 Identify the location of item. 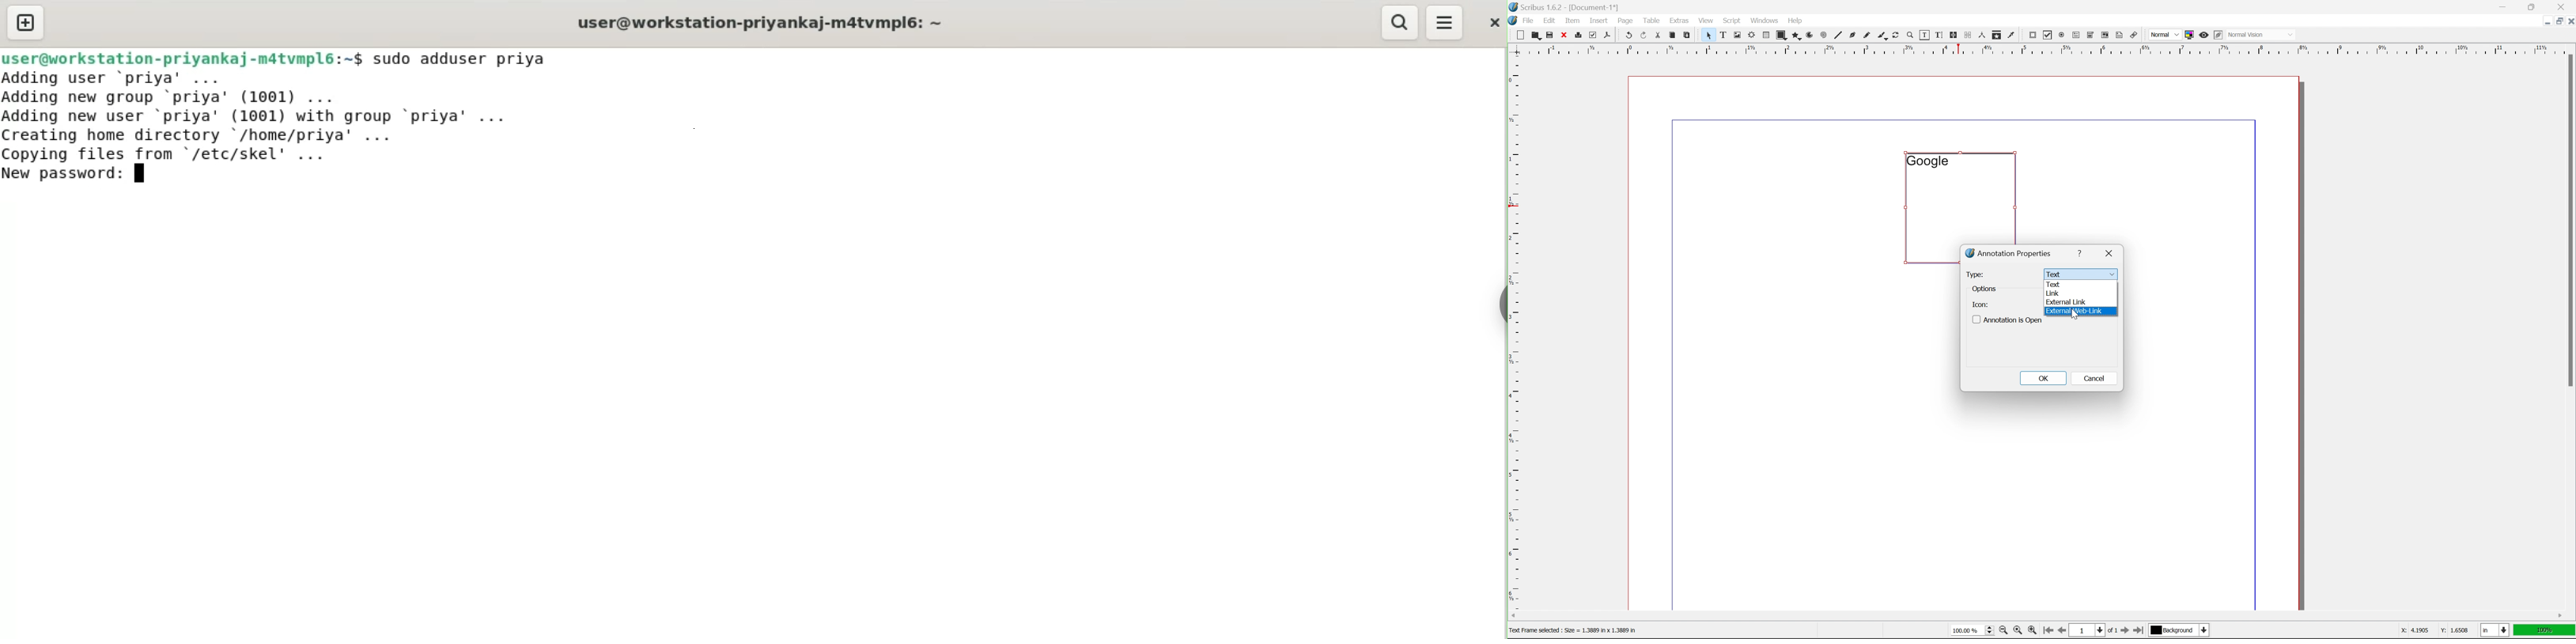
(1575, 20).